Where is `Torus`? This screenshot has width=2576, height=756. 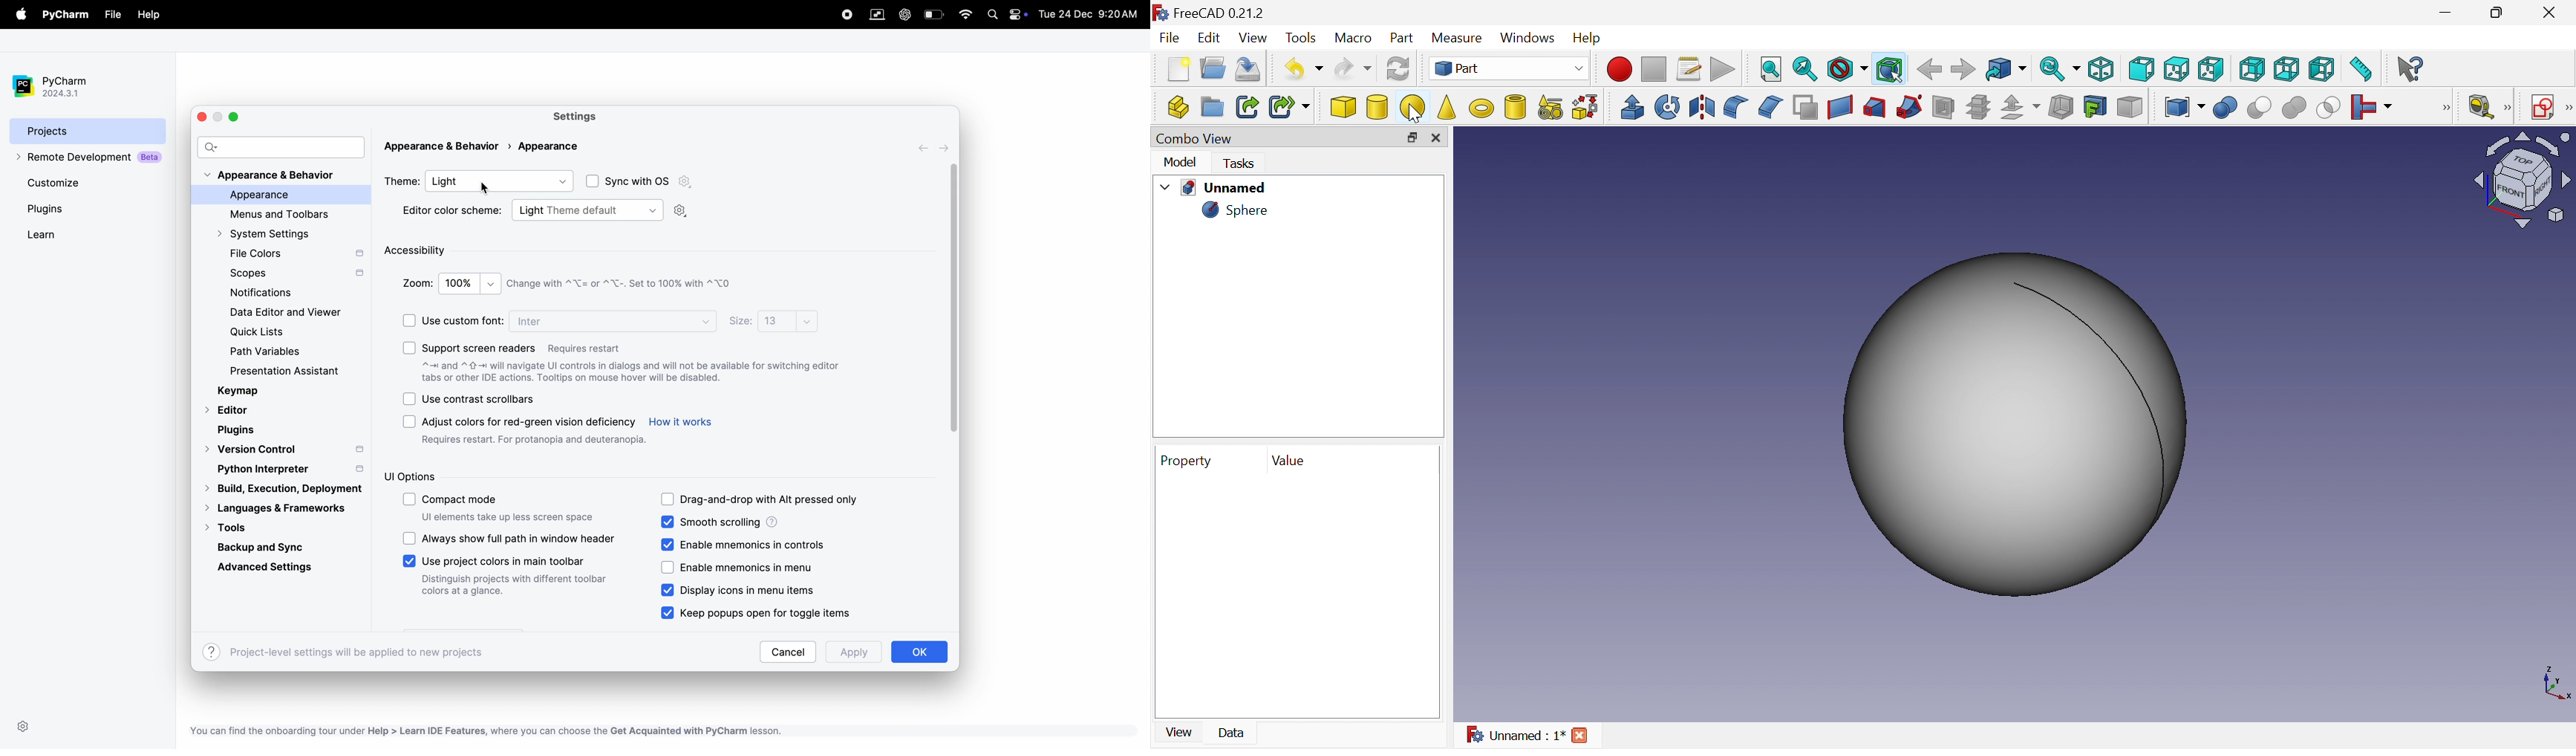 Torus is located at coordinates (1480, 107).